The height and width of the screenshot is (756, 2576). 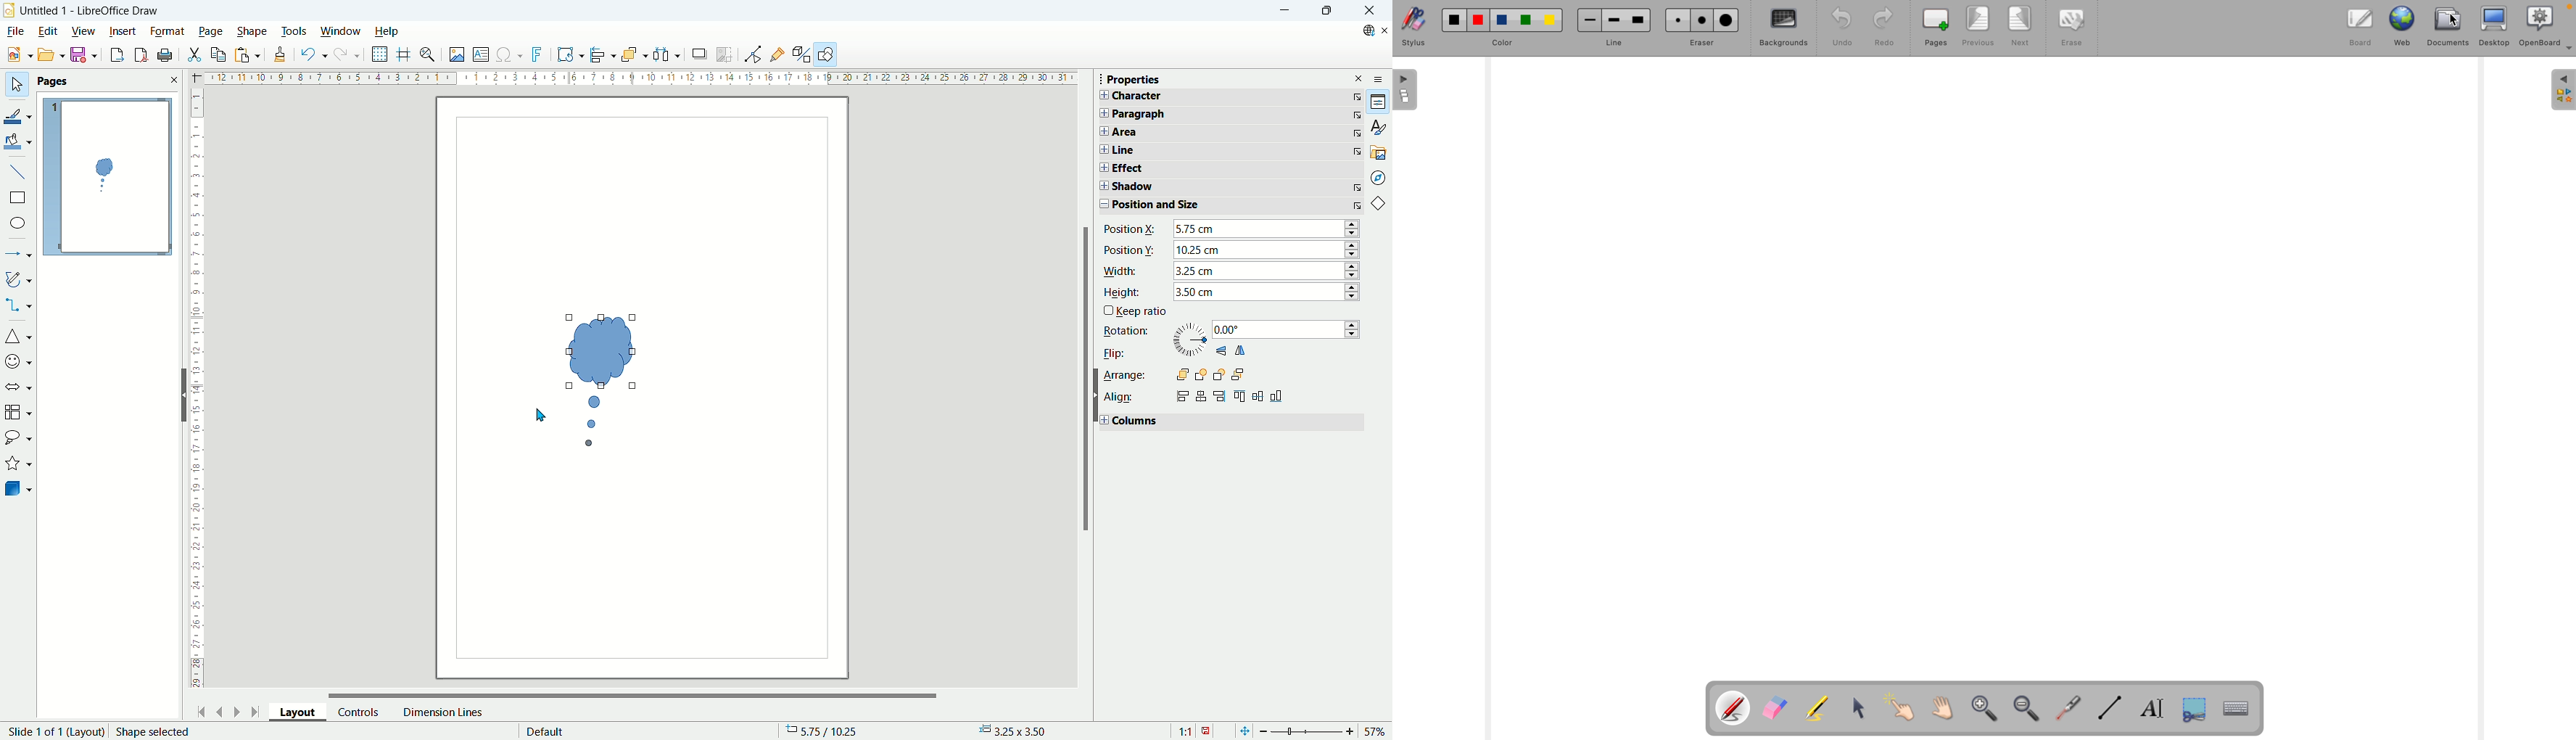 I want to click on line color, so click(x=18, y=115).